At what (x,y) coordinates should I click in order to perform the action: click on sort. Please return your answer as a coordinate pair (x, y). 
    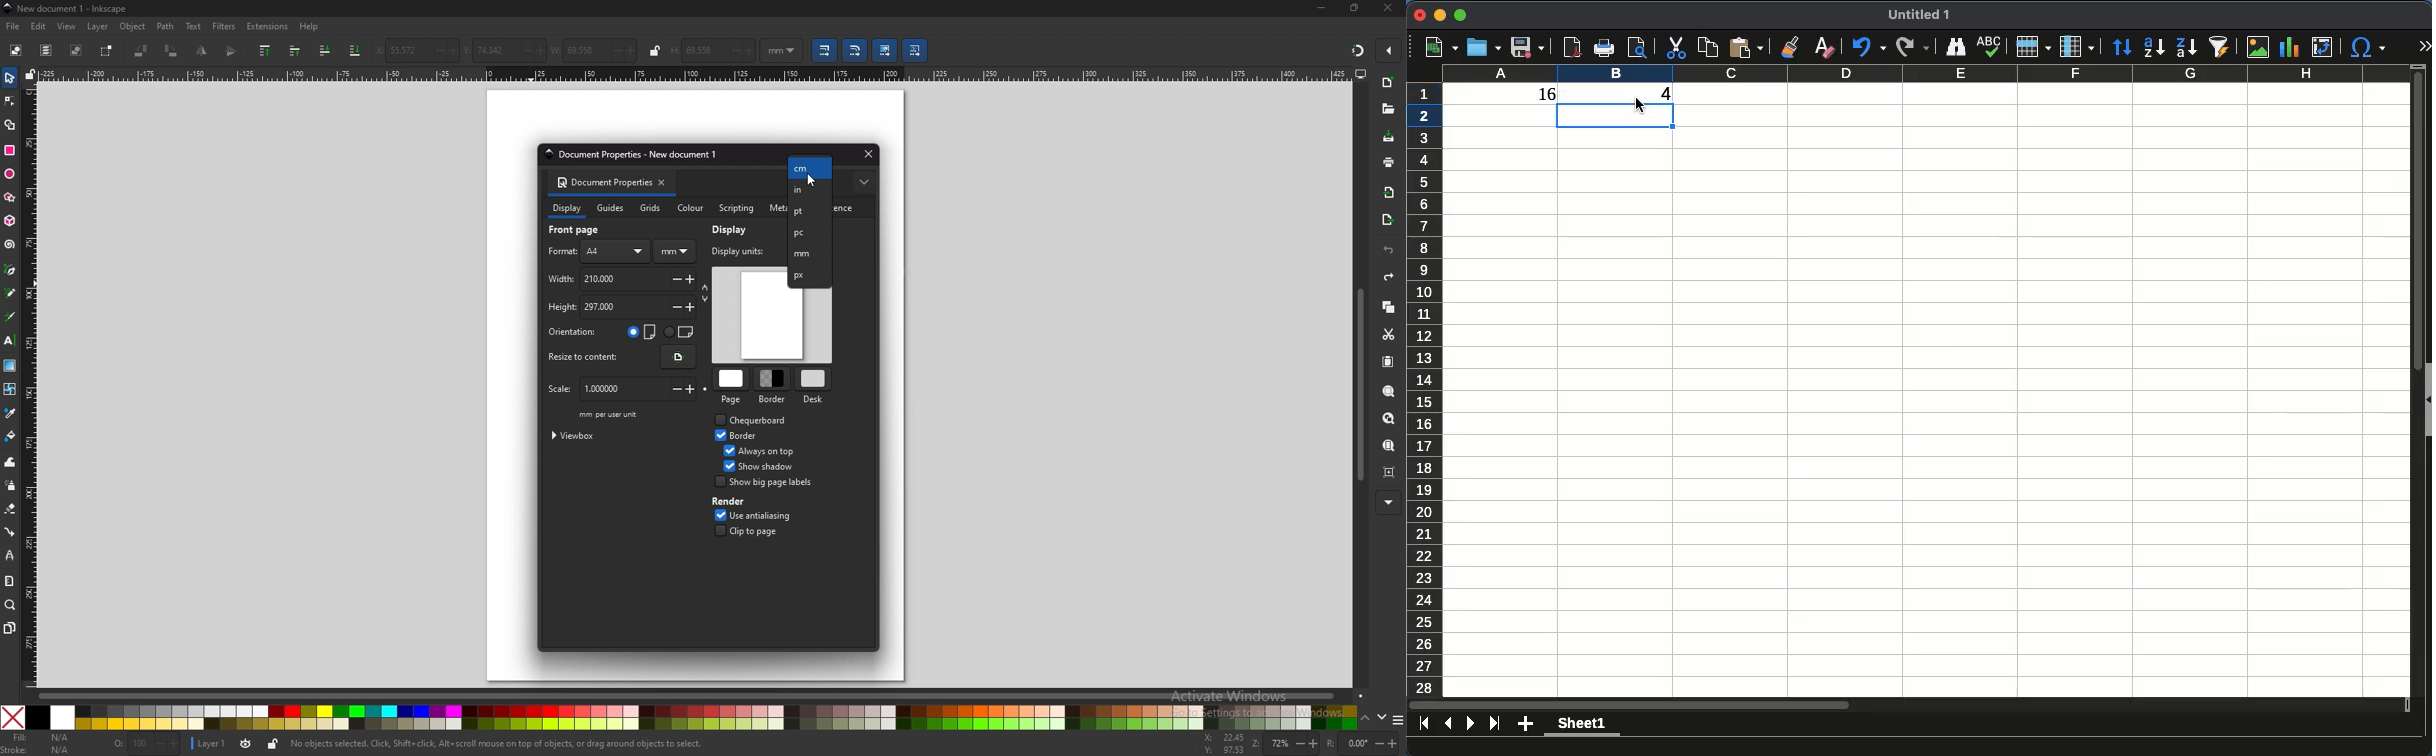
    Looking at the image, I should click on (2122, 47).